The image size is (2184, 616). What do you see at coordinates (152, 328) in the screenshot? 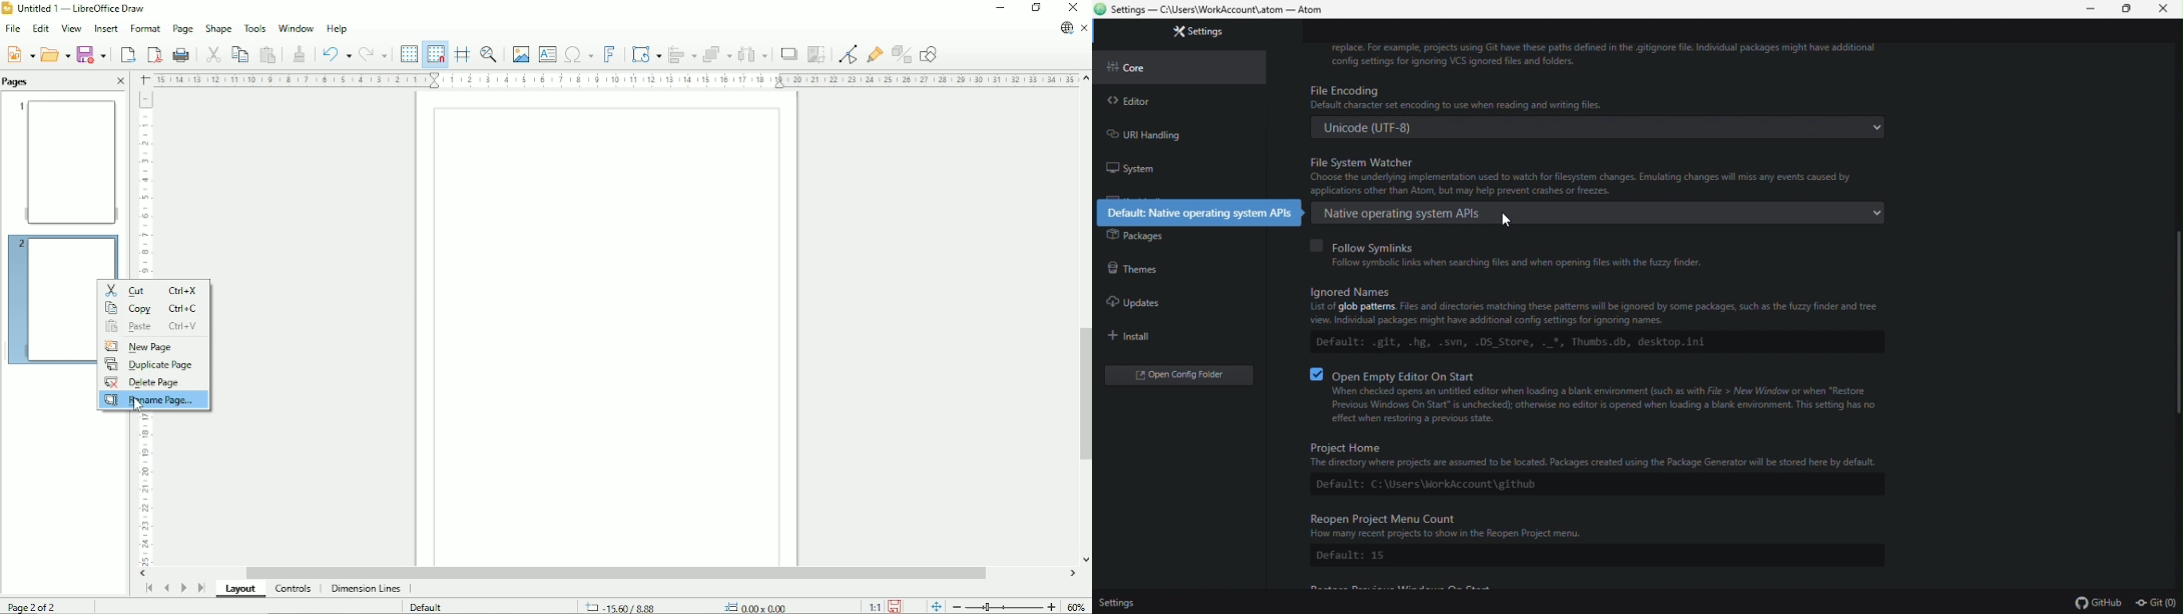
I see `Paste` at bounding box center [152, 328].